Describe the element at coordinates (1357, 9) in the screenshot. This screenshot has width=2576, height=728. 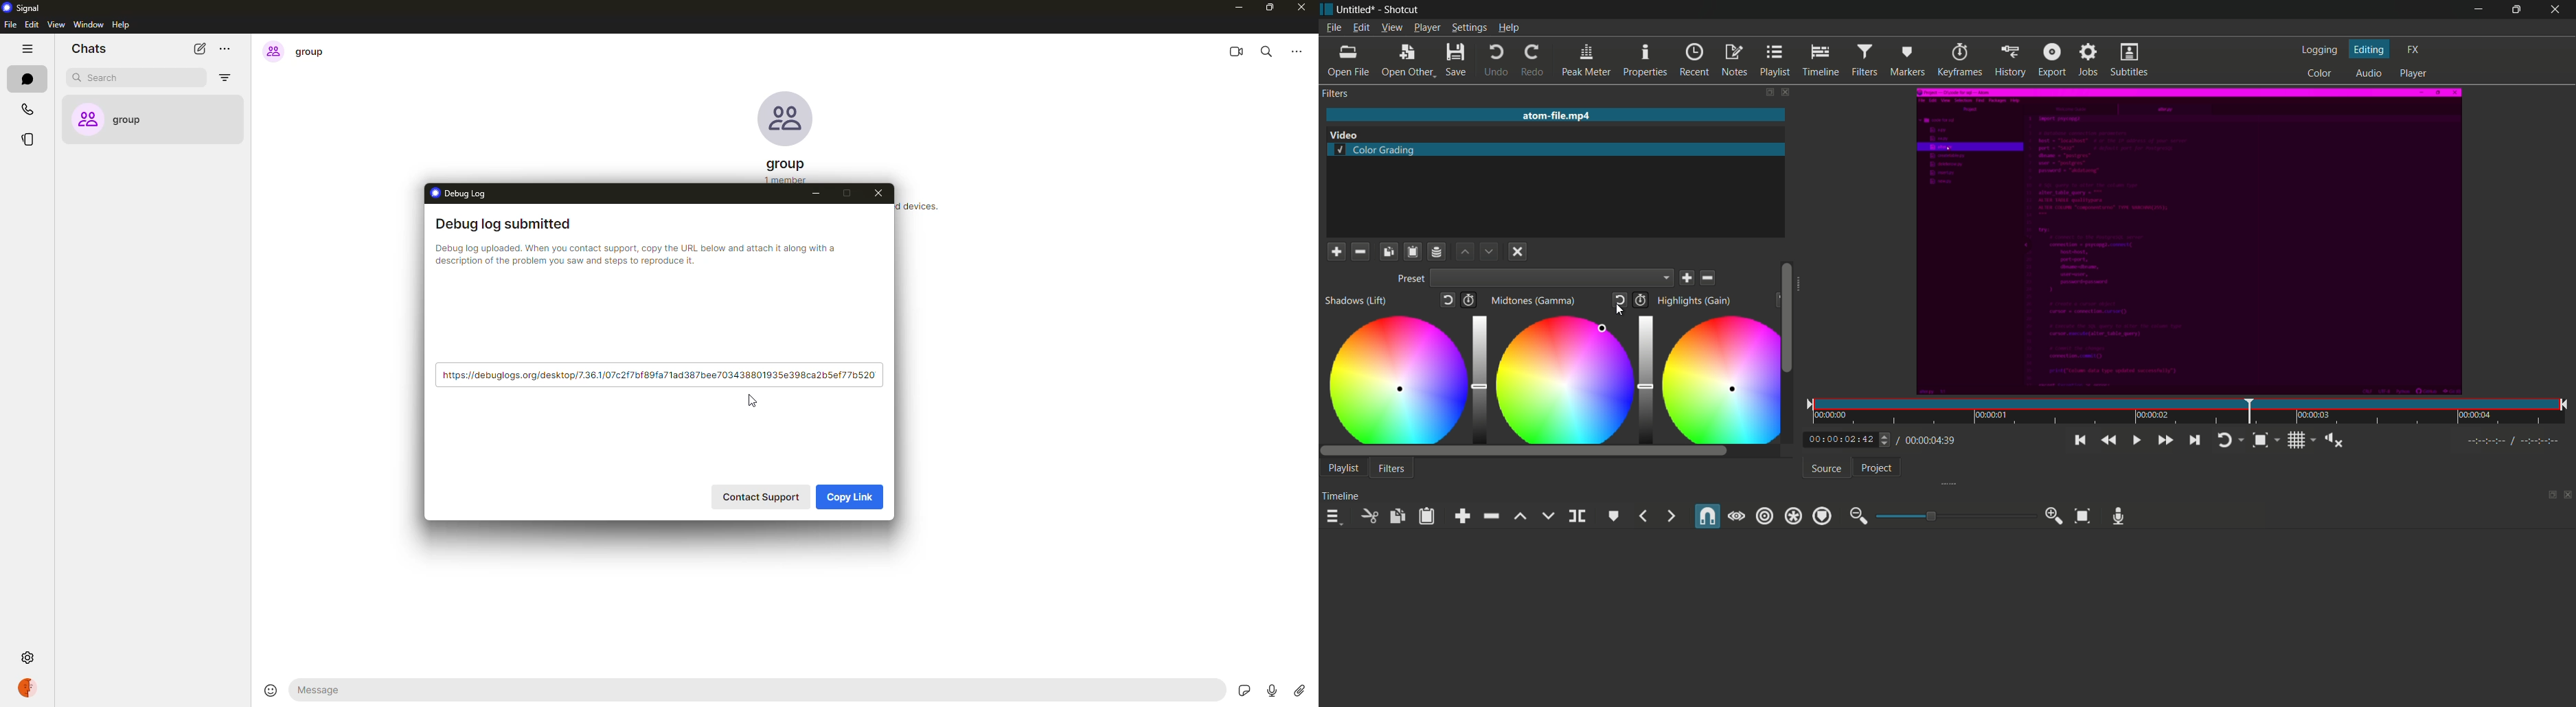
I see `project name` at that location.